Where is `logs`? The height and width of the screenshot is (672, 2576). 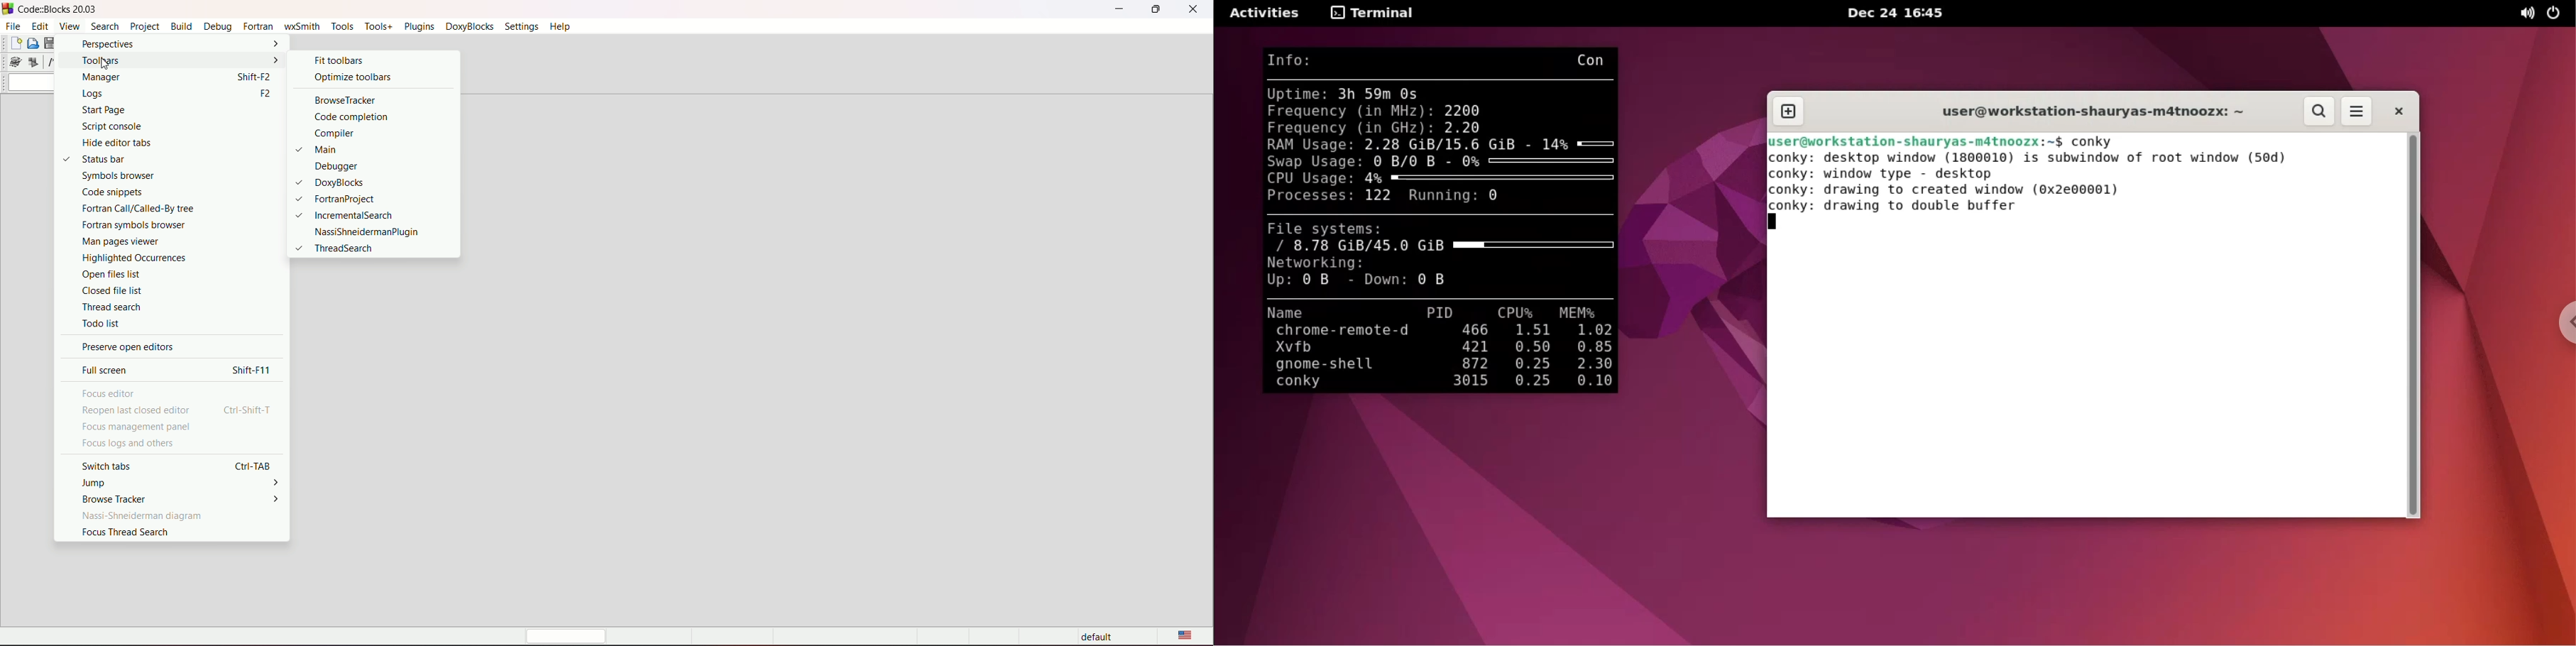 logs is located at coordinates (153, 94).